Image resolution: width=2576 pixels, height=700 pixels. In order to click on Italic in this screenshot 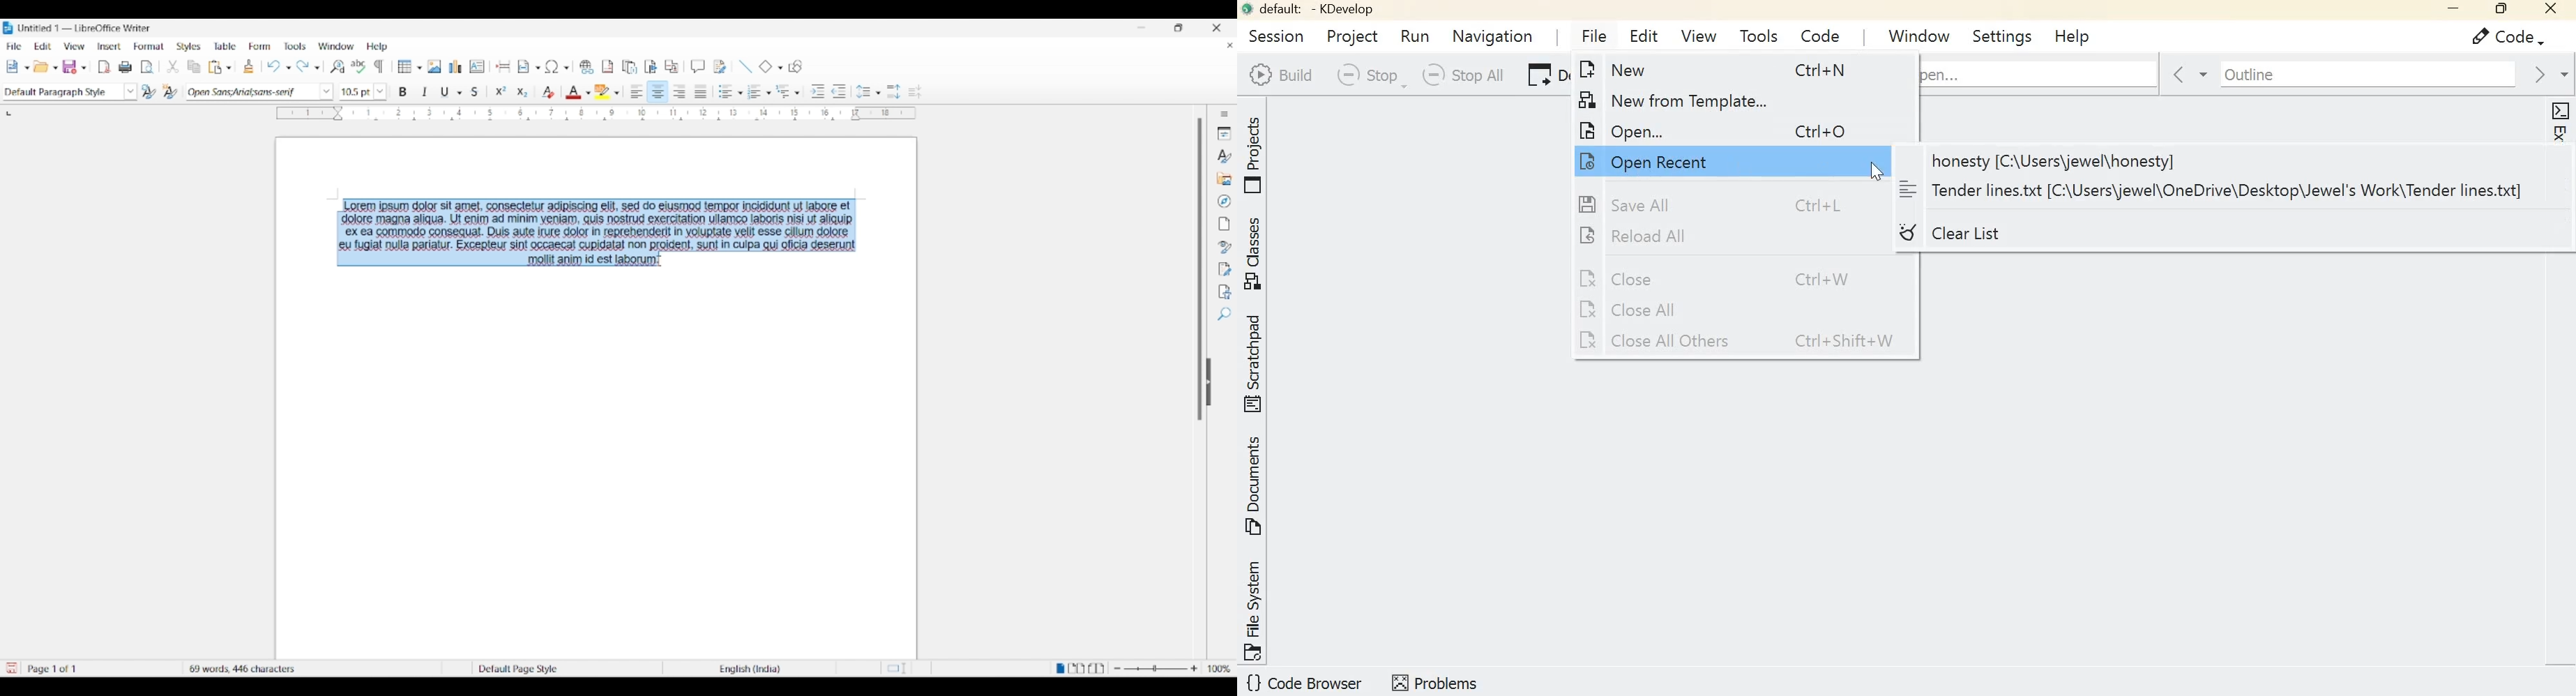, I will do `click(425, 92)`.